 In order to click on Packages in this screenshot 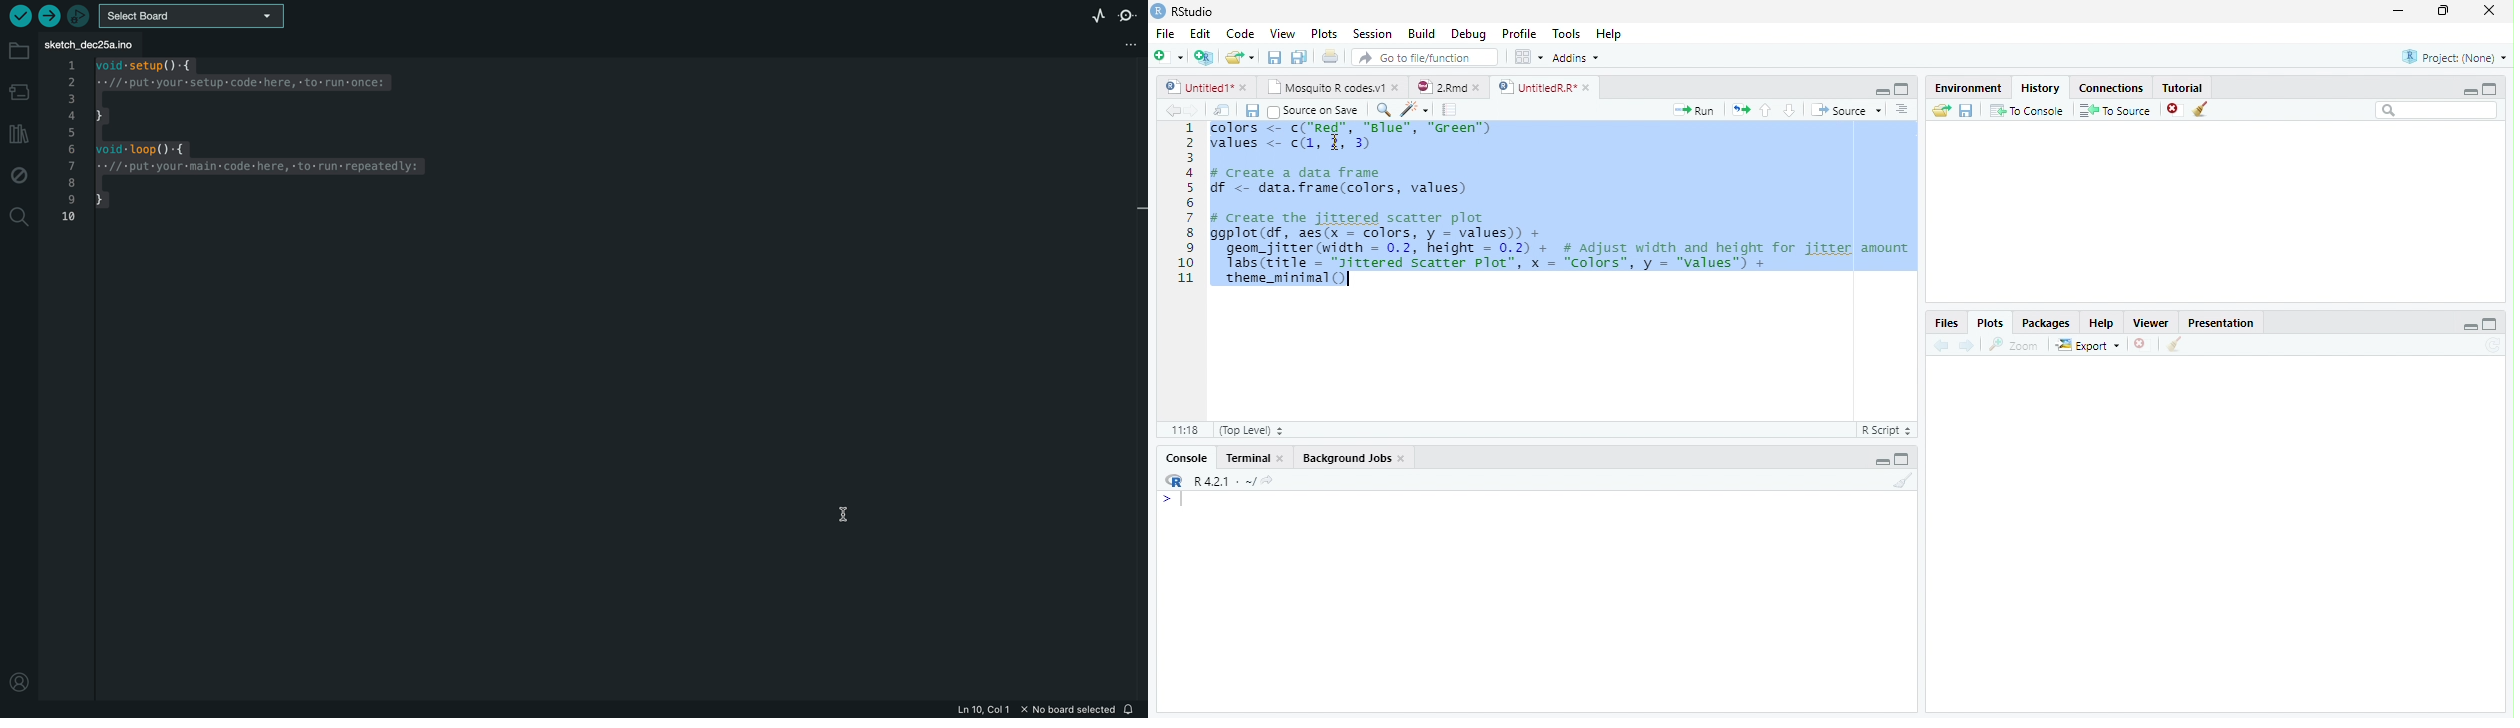, I will do `click(2044, 322)`.